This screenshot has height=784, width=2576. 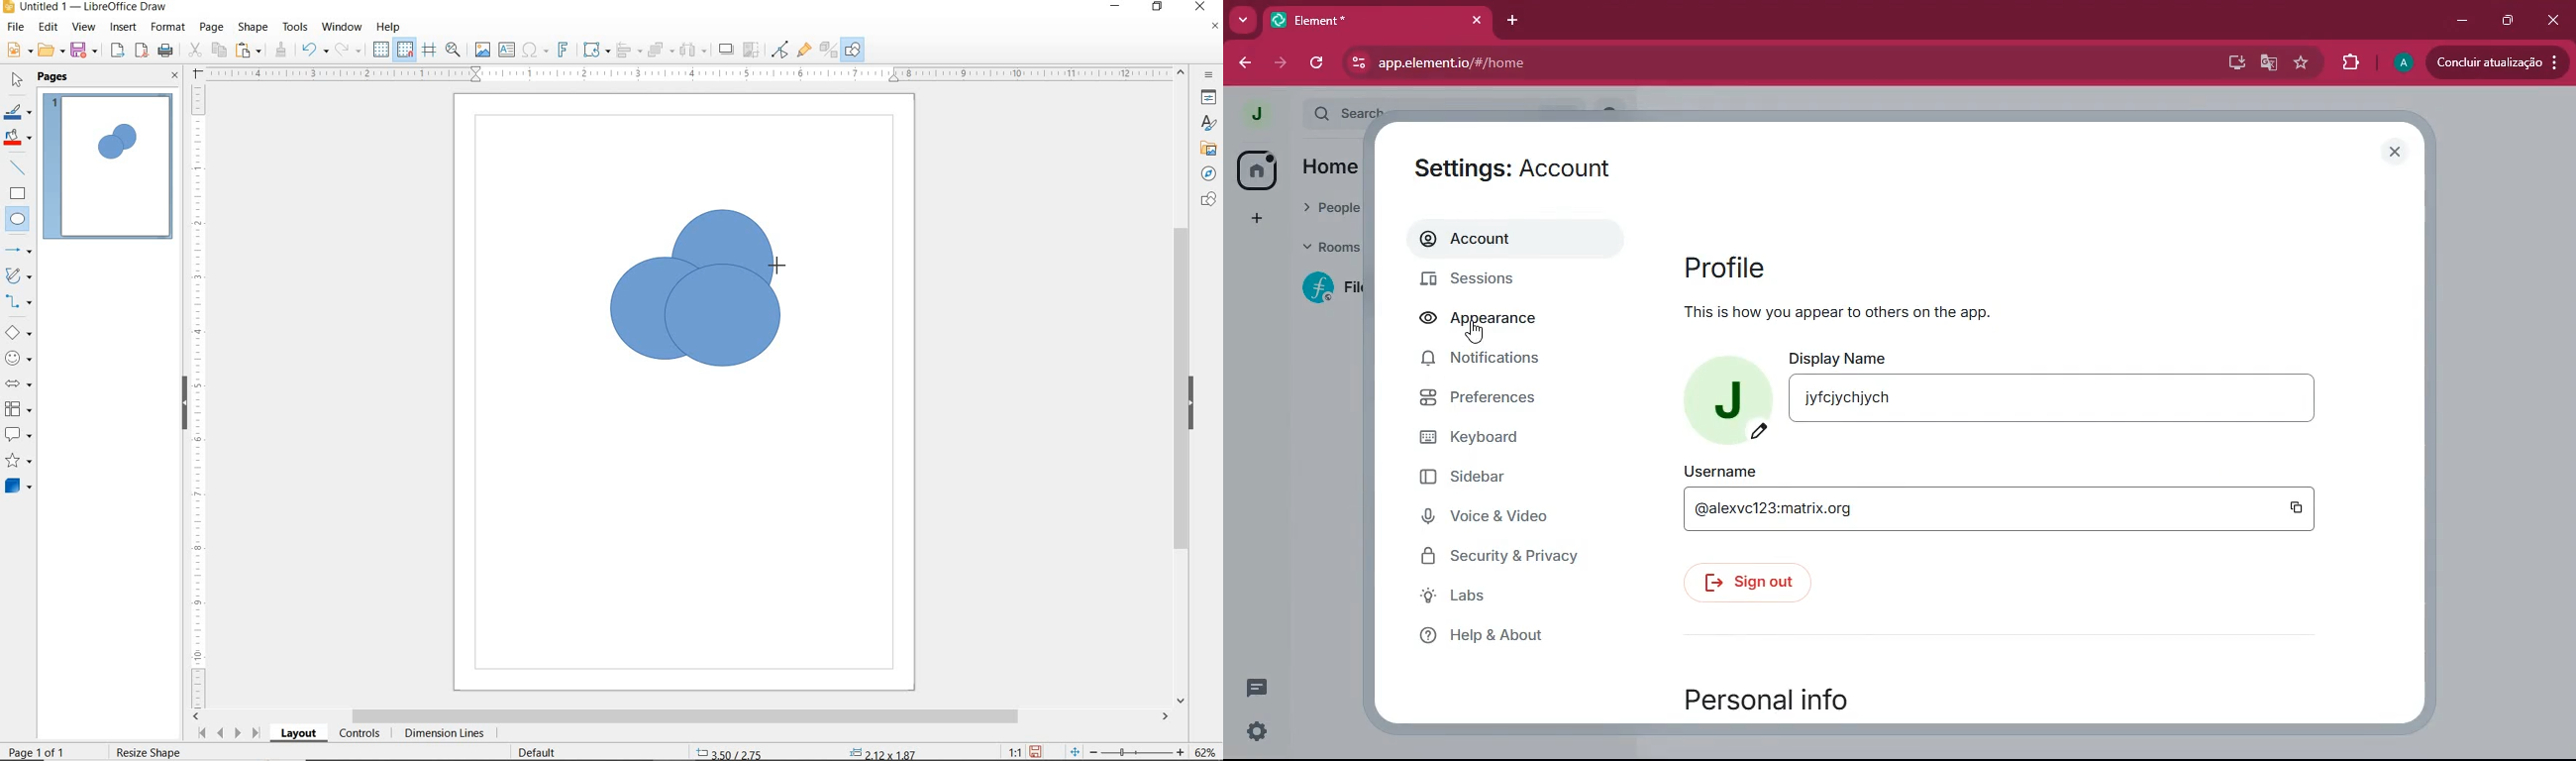 I want to click on profile, so click(x=1828, y=265).